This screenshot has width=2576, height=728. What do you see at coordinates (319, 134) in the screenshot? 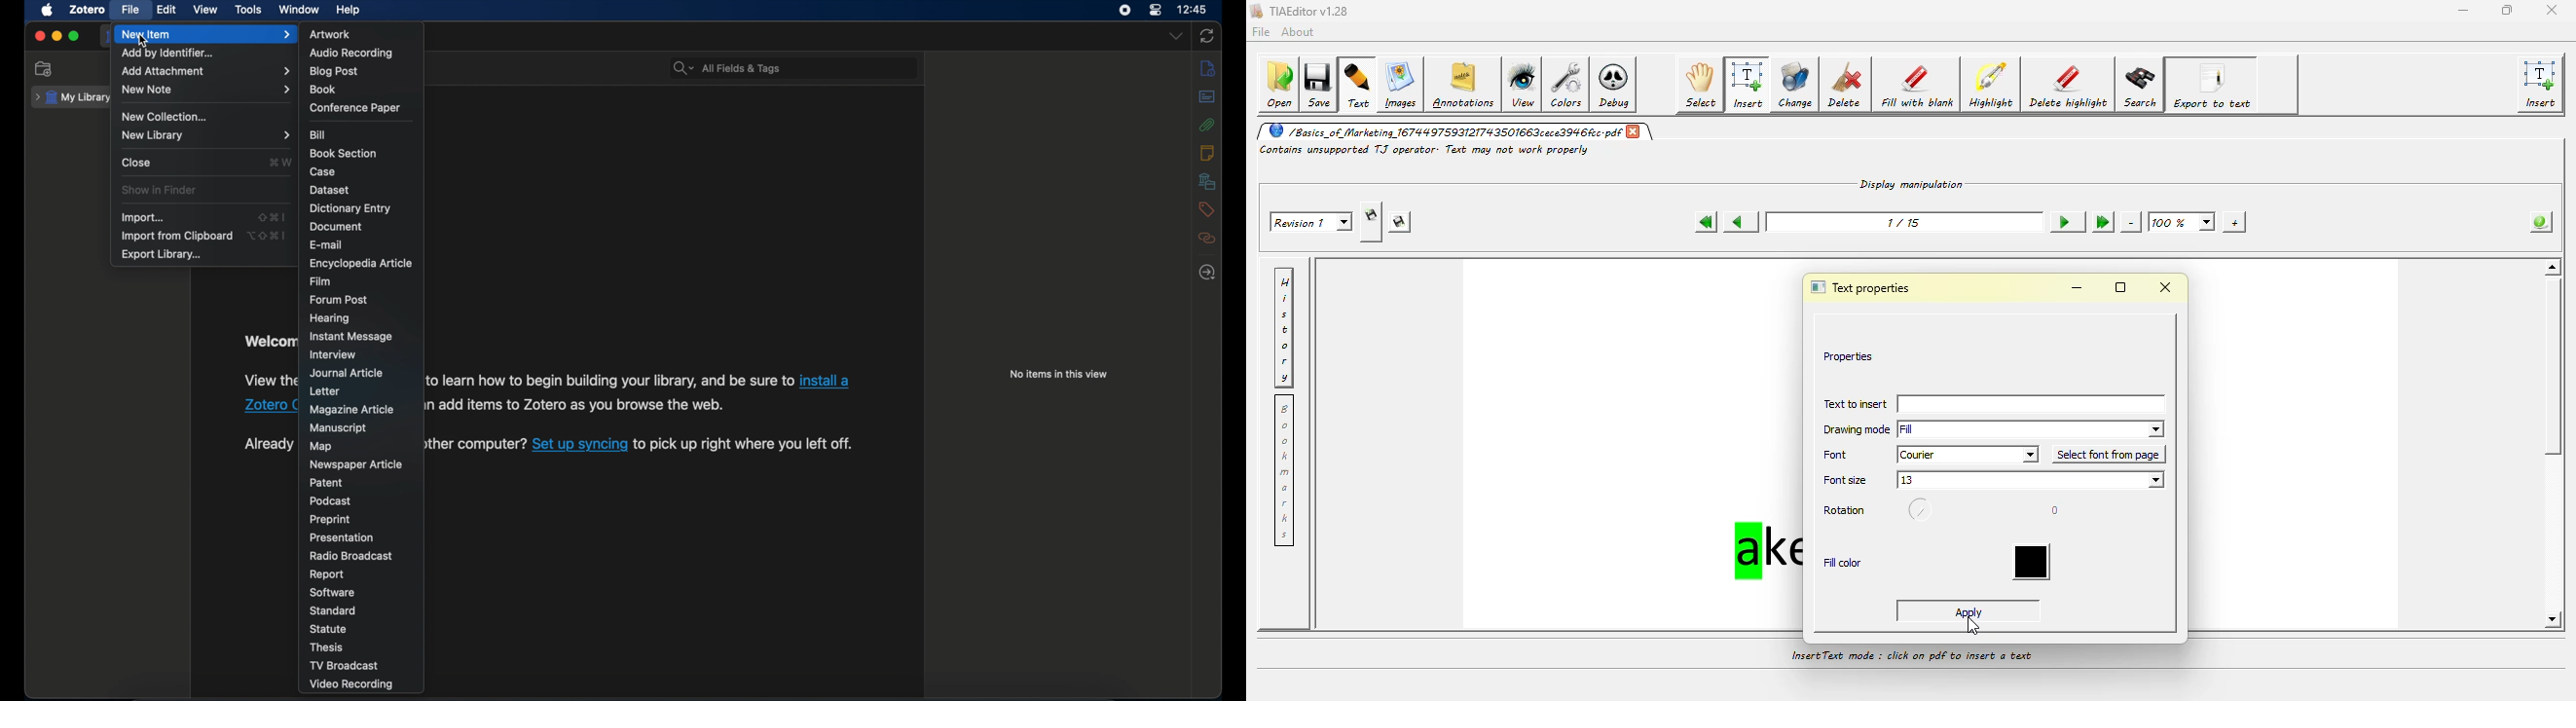
I see `bill` at bounding box center [319, 134].